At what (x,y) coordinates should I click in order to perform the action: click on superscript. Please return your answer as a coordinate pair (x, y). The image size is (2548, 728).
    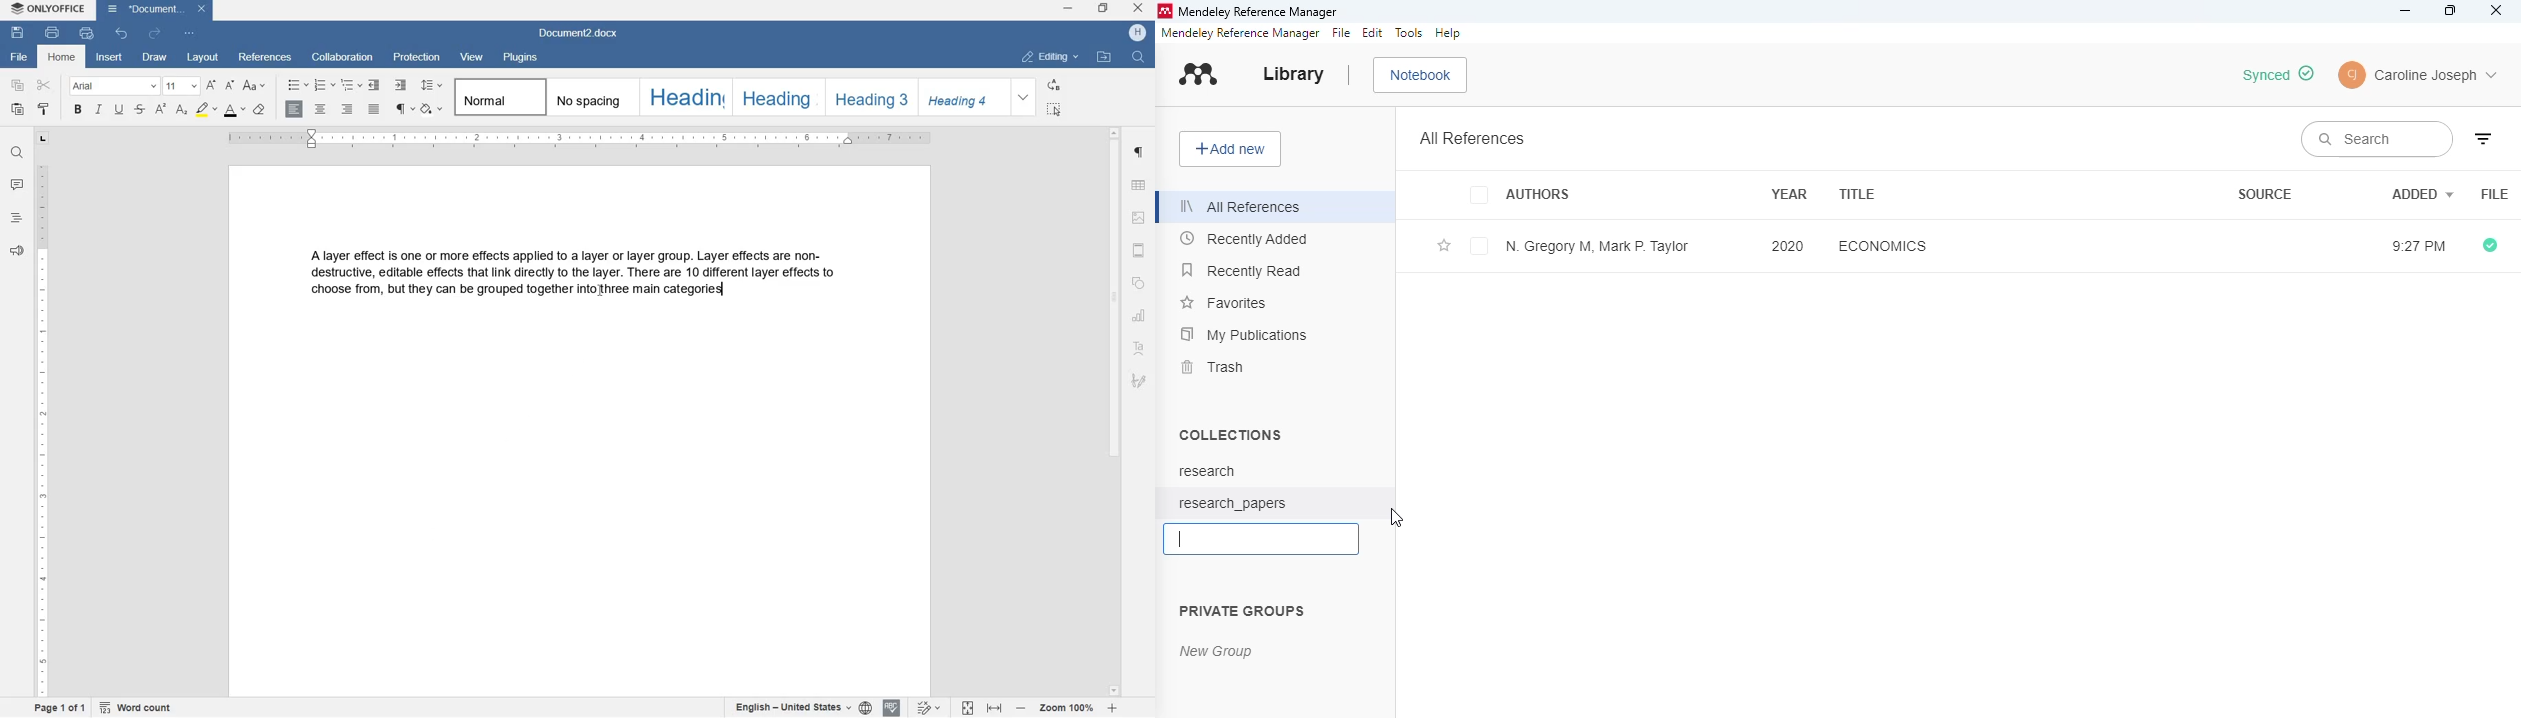
    Looking at the image, I should click on (161, 111).